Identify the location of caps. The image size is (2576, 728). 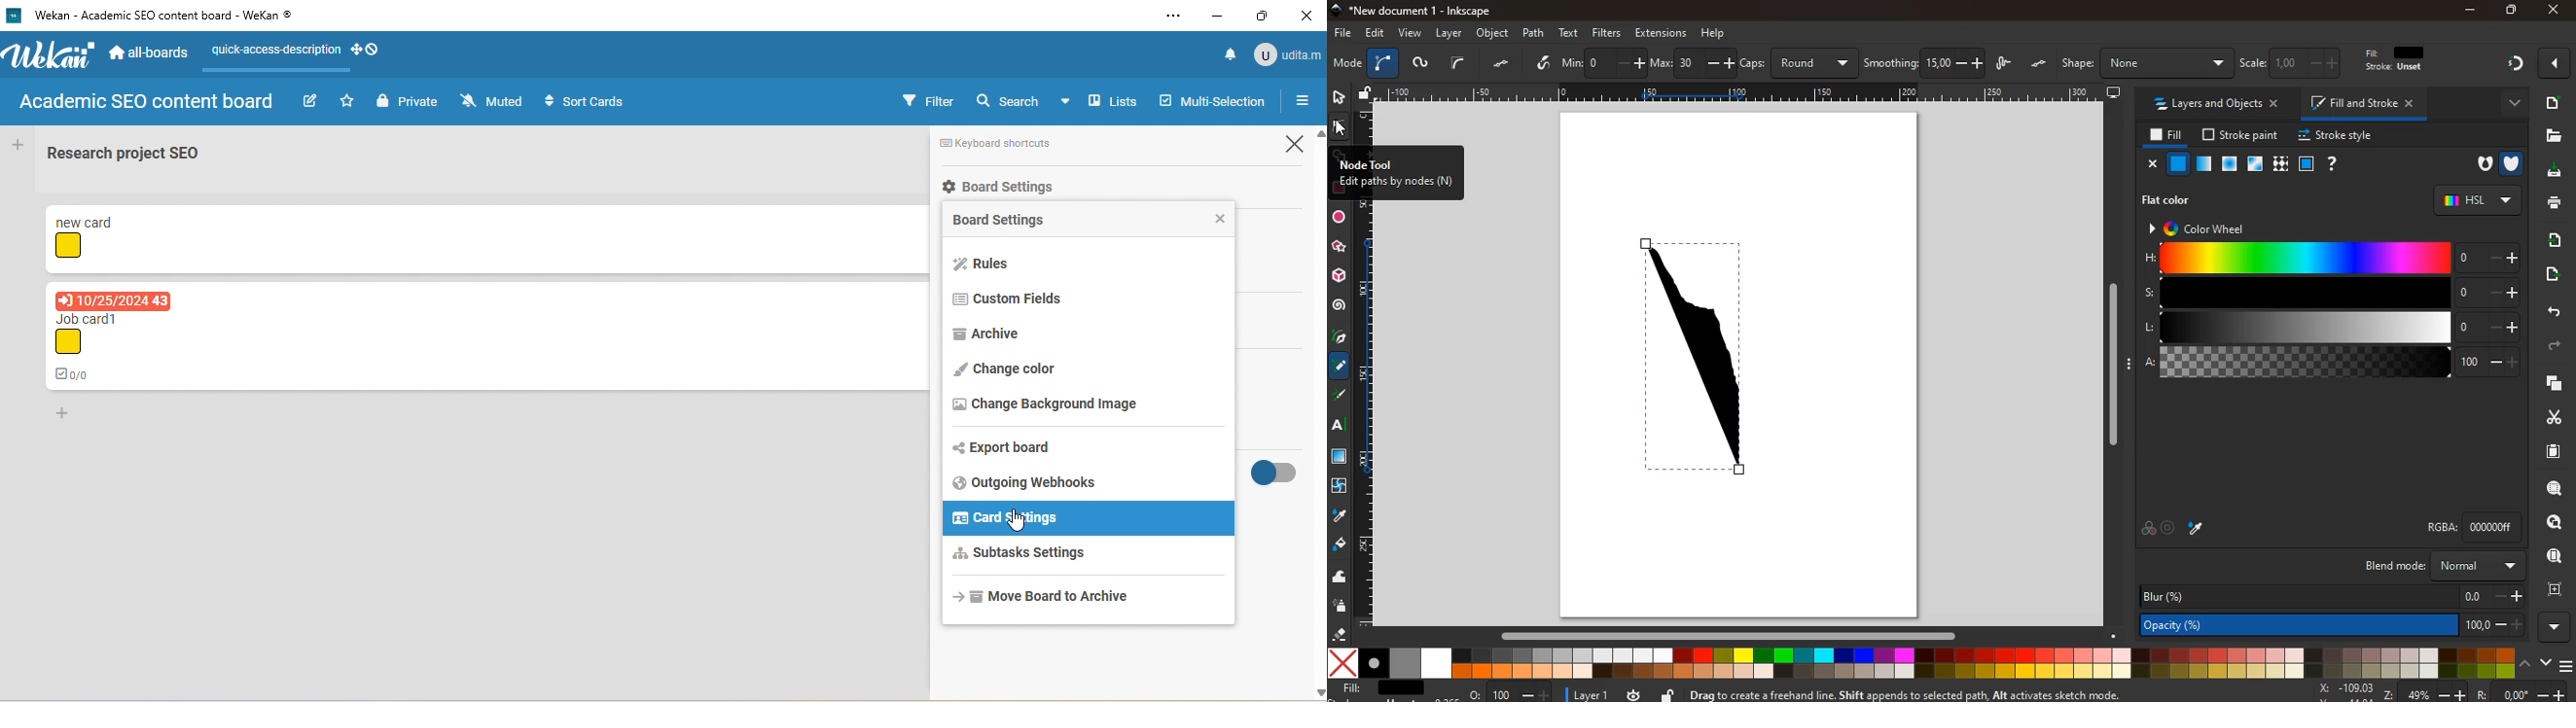
(1799, 60).